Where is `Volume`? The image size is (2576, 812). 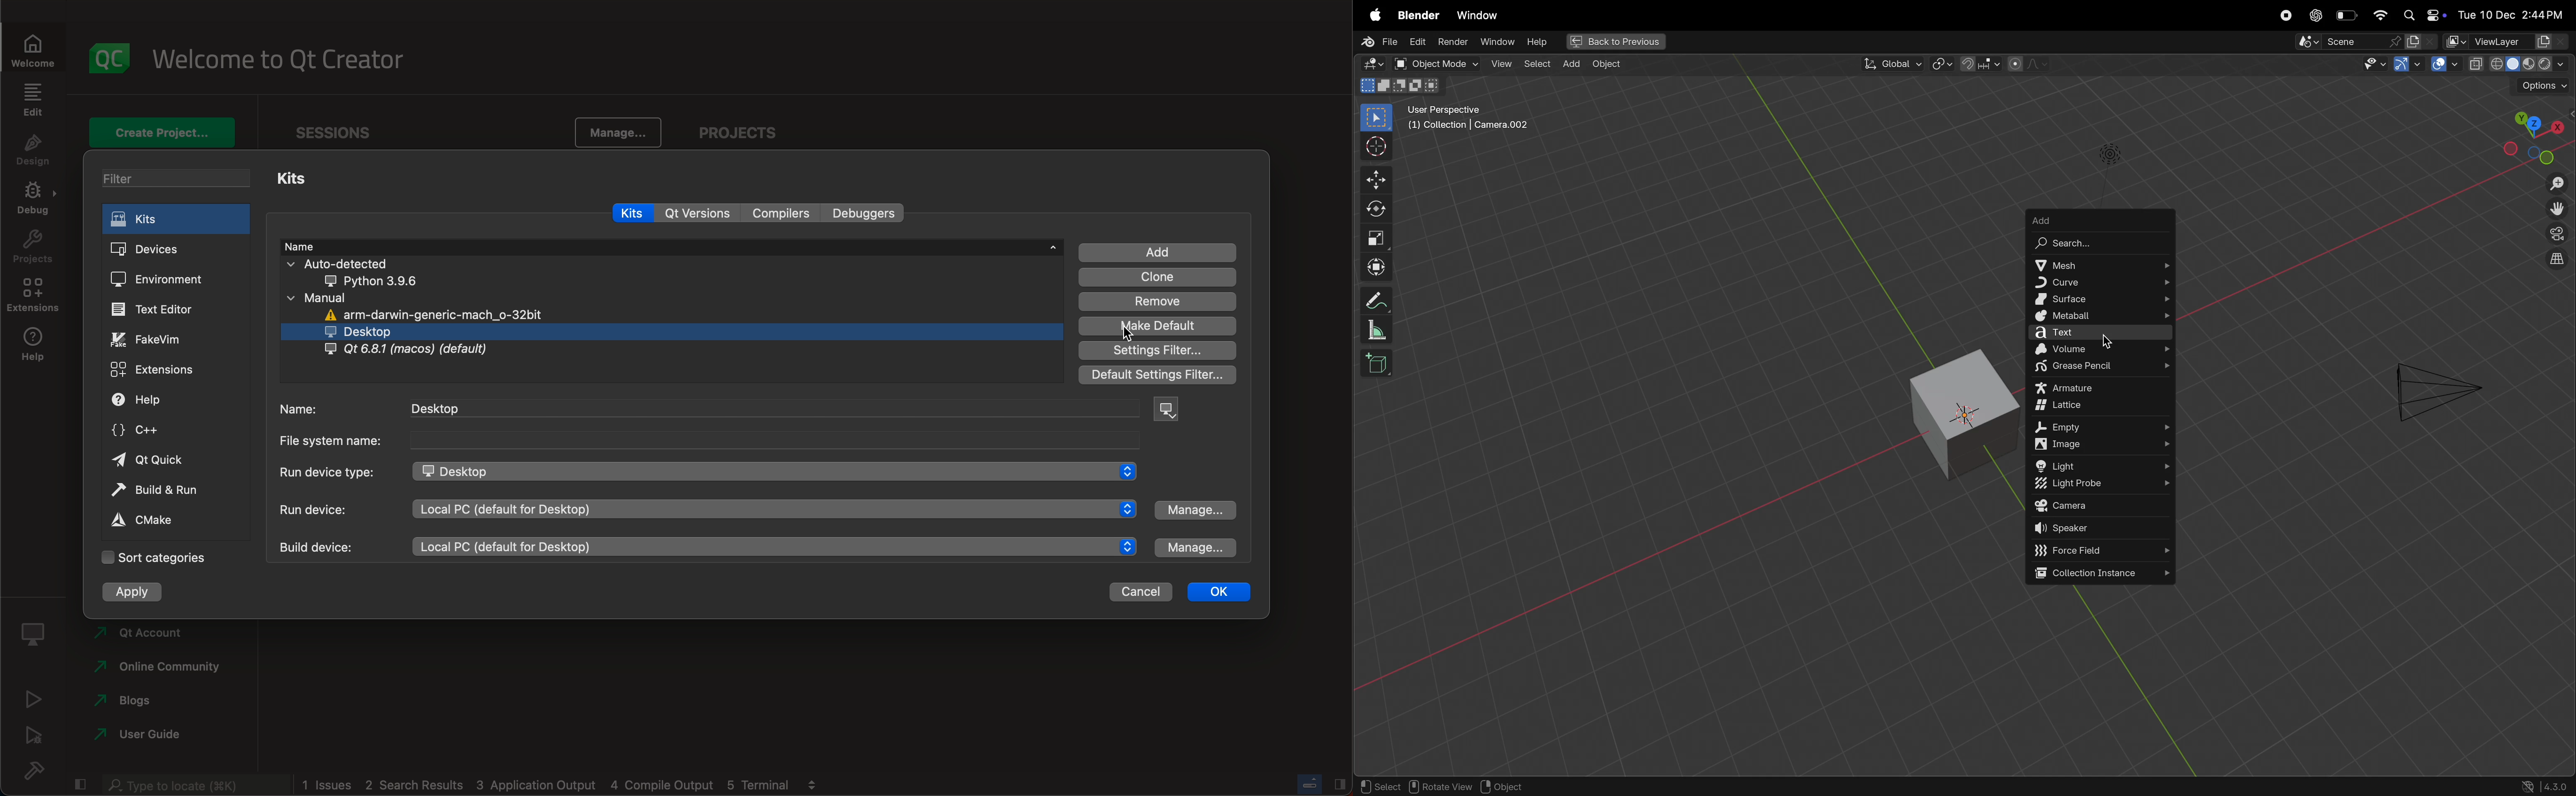 Volume is located at coordinates (2102, 350).